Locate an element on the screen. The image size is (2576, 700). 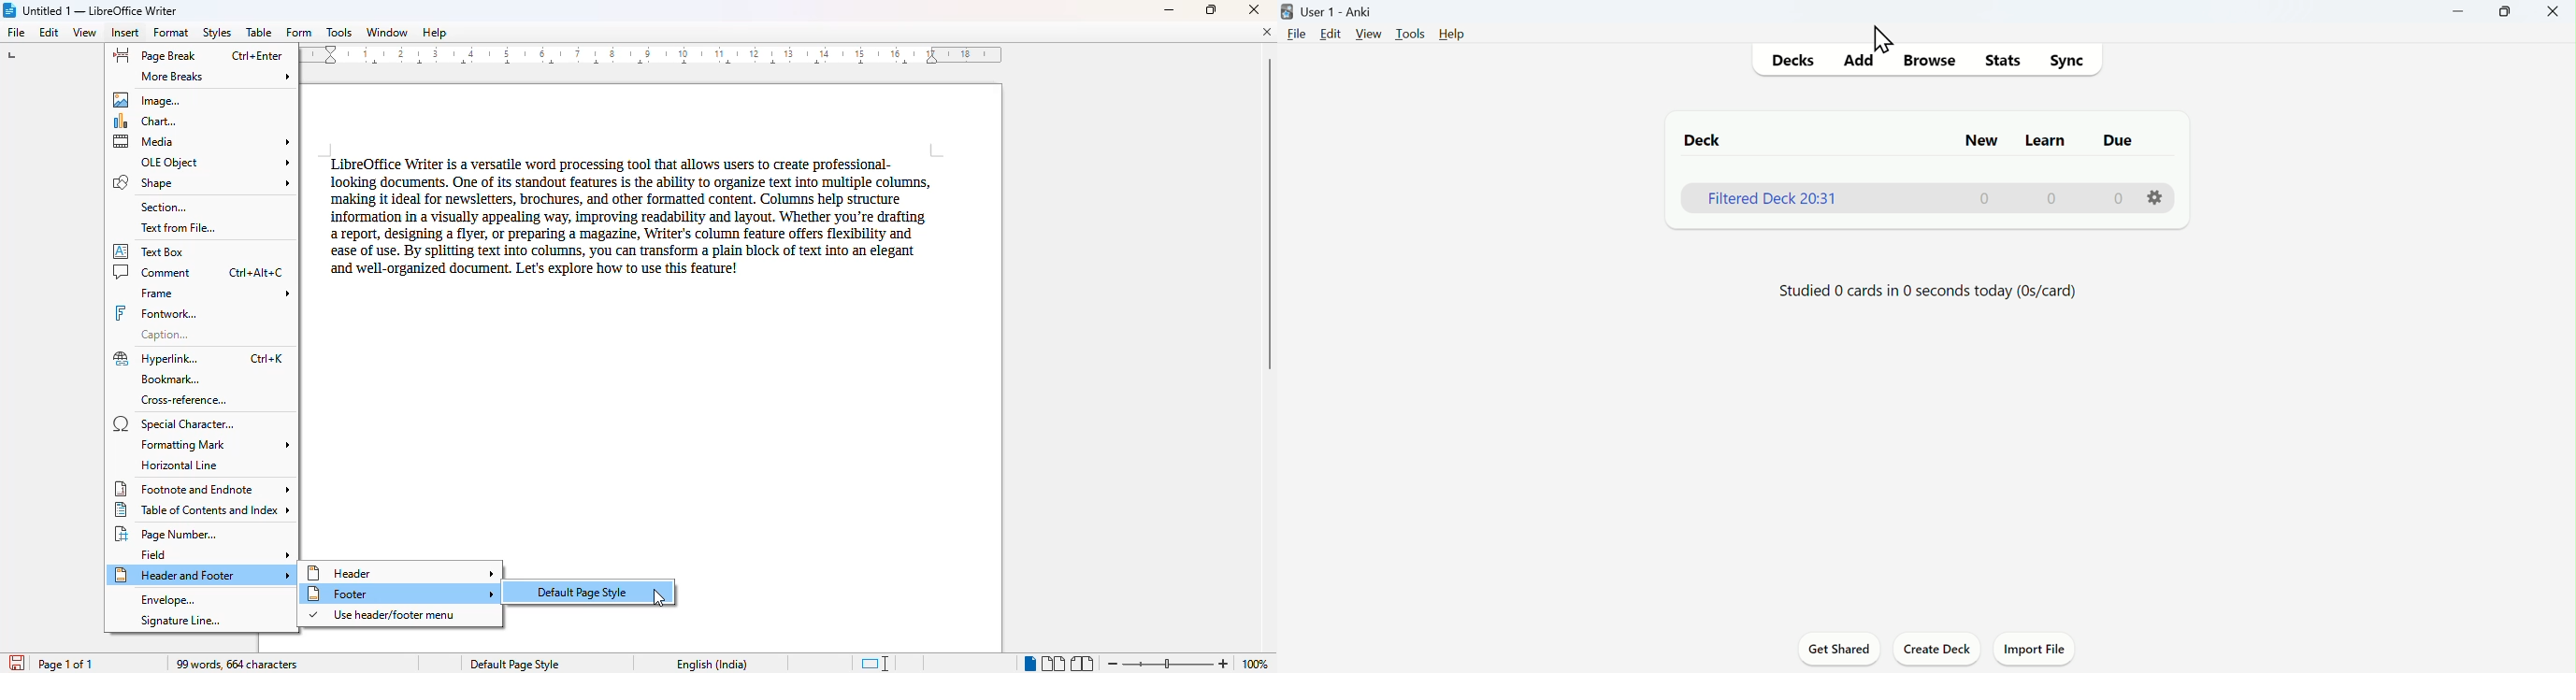
Progress bar is located at coordinates (1929, 290).